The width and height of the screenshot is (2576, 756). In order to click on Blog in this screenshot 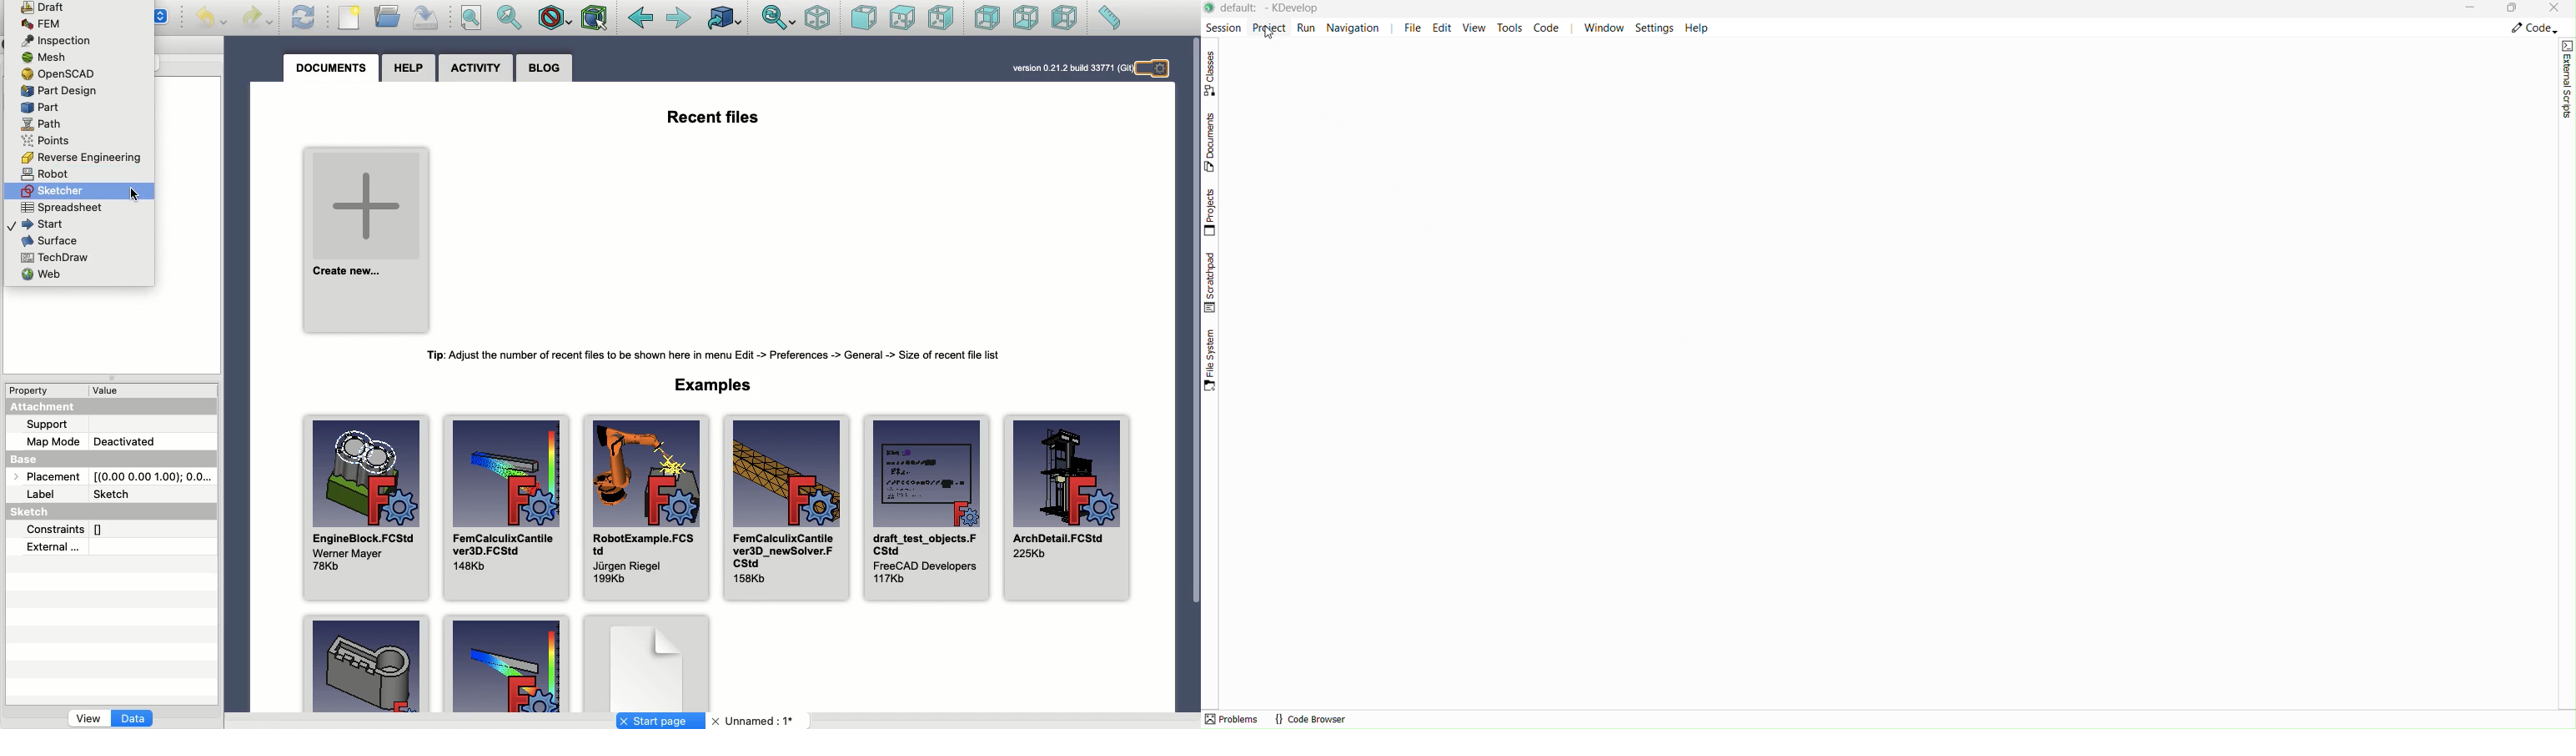, I will do `click(543, 69)`.